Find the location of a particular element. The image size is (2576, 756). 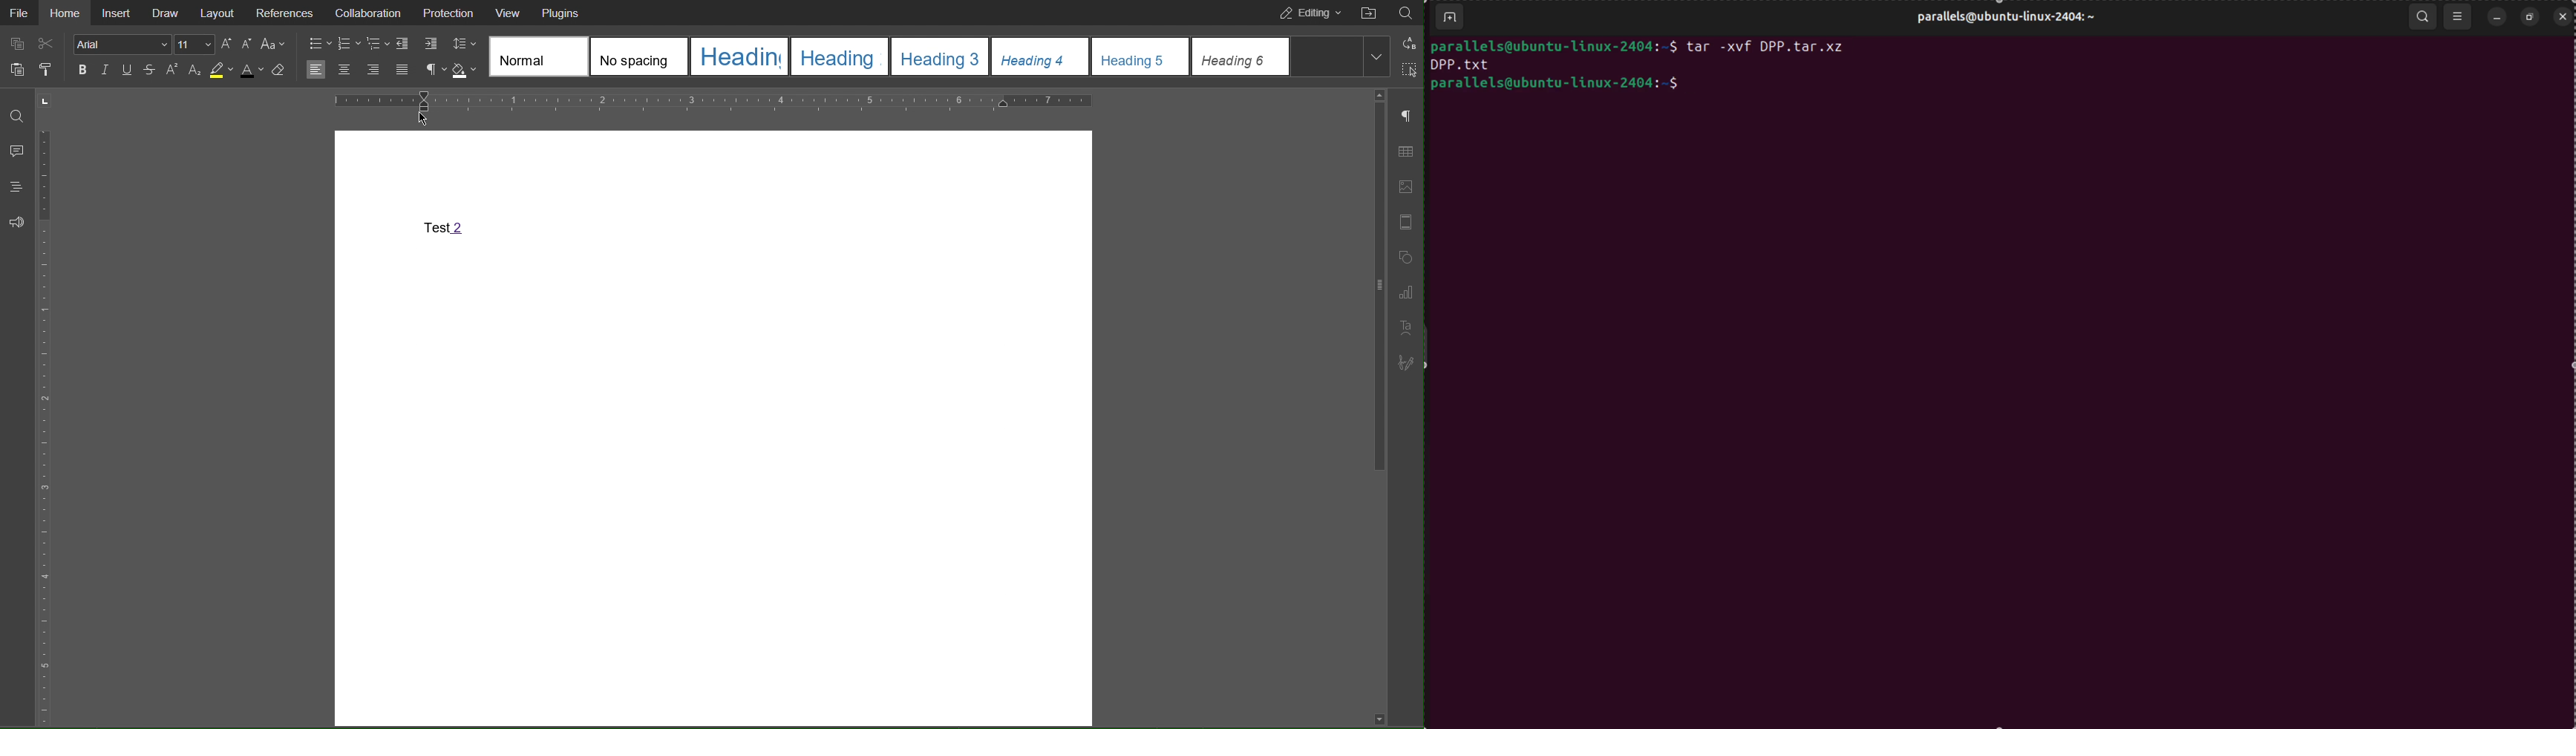

Layout is located at coordinates (213, 11).